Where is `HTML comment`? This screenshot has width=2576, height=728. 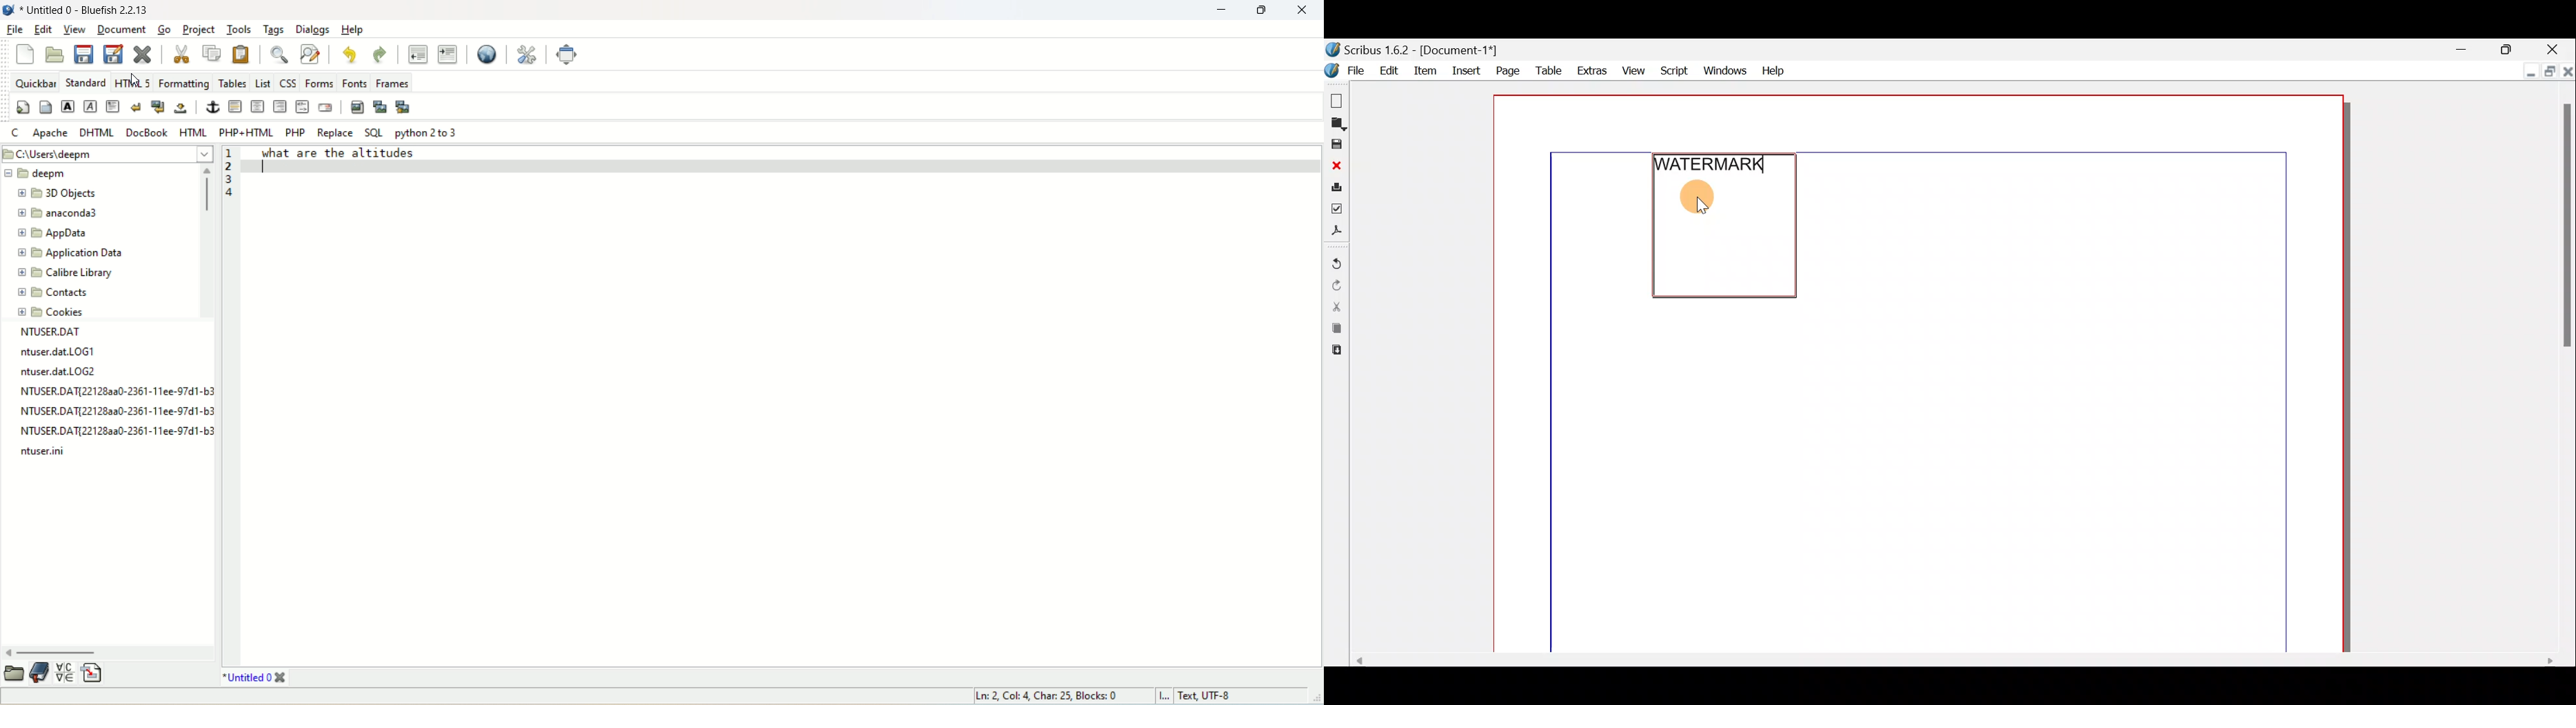 HTML comment is located at coordinates (302, 108).